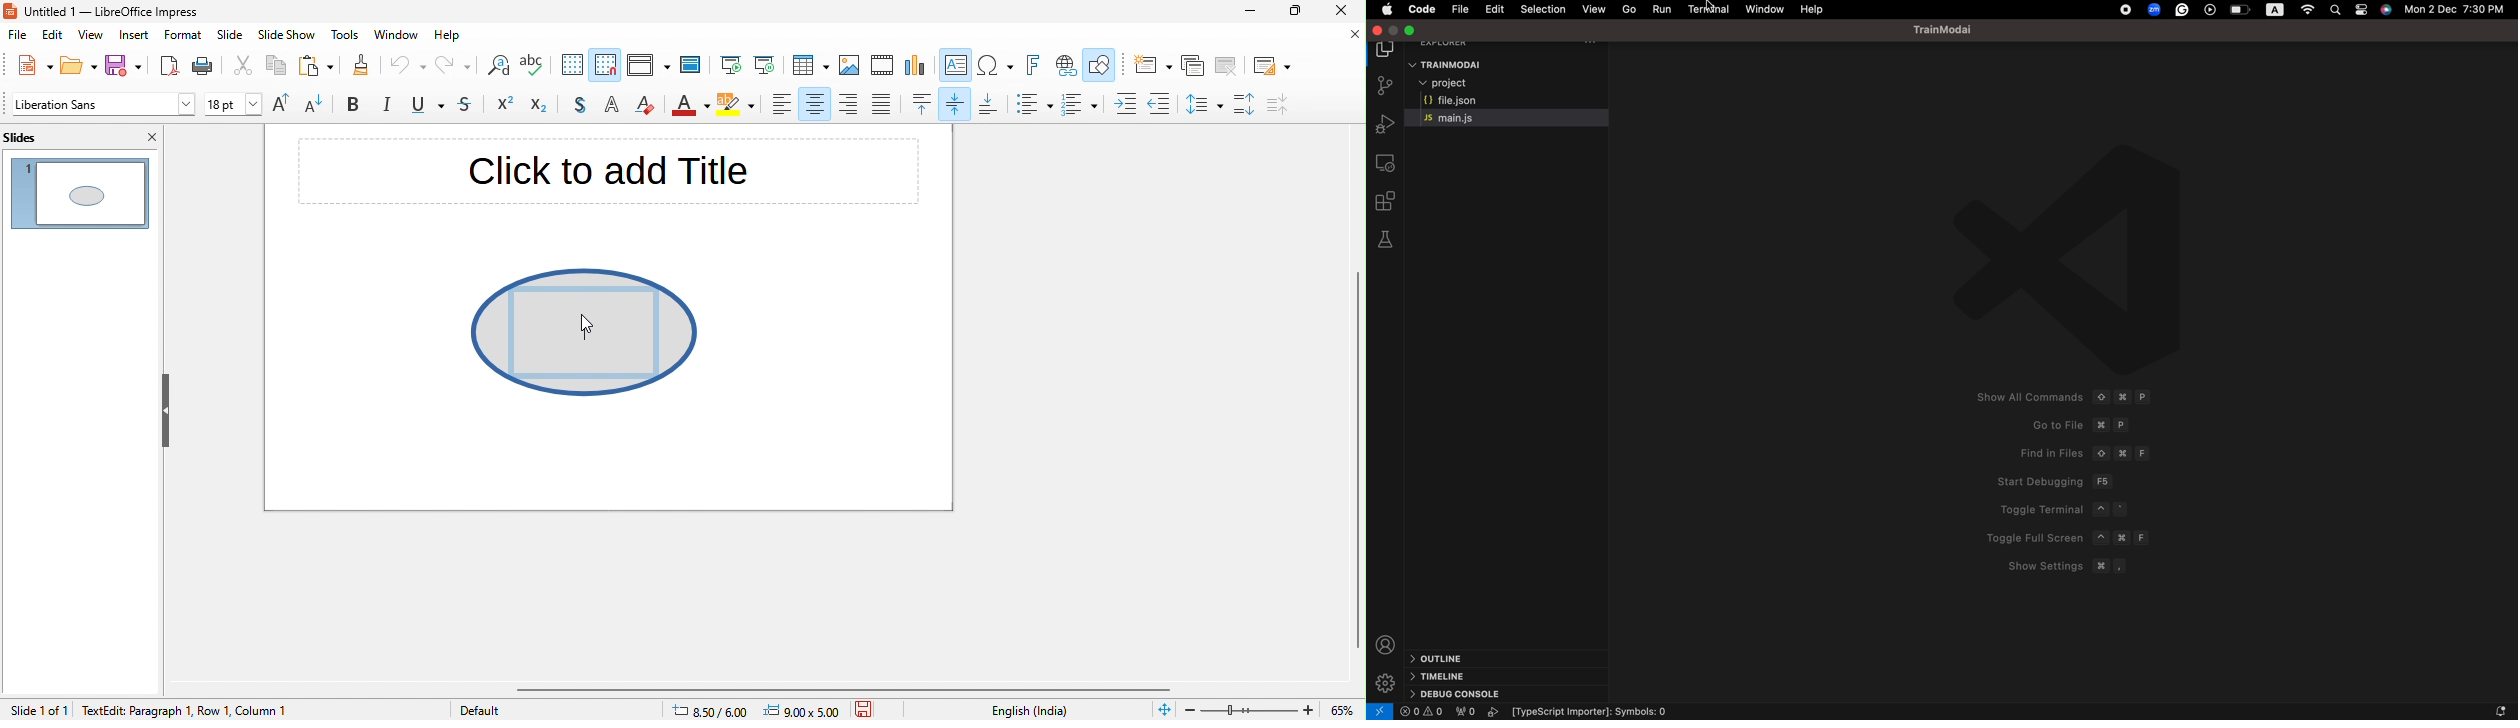 Image resolution: width=2520 pixels, height=728 pixels. I want to click on help, so click(1813, 10).